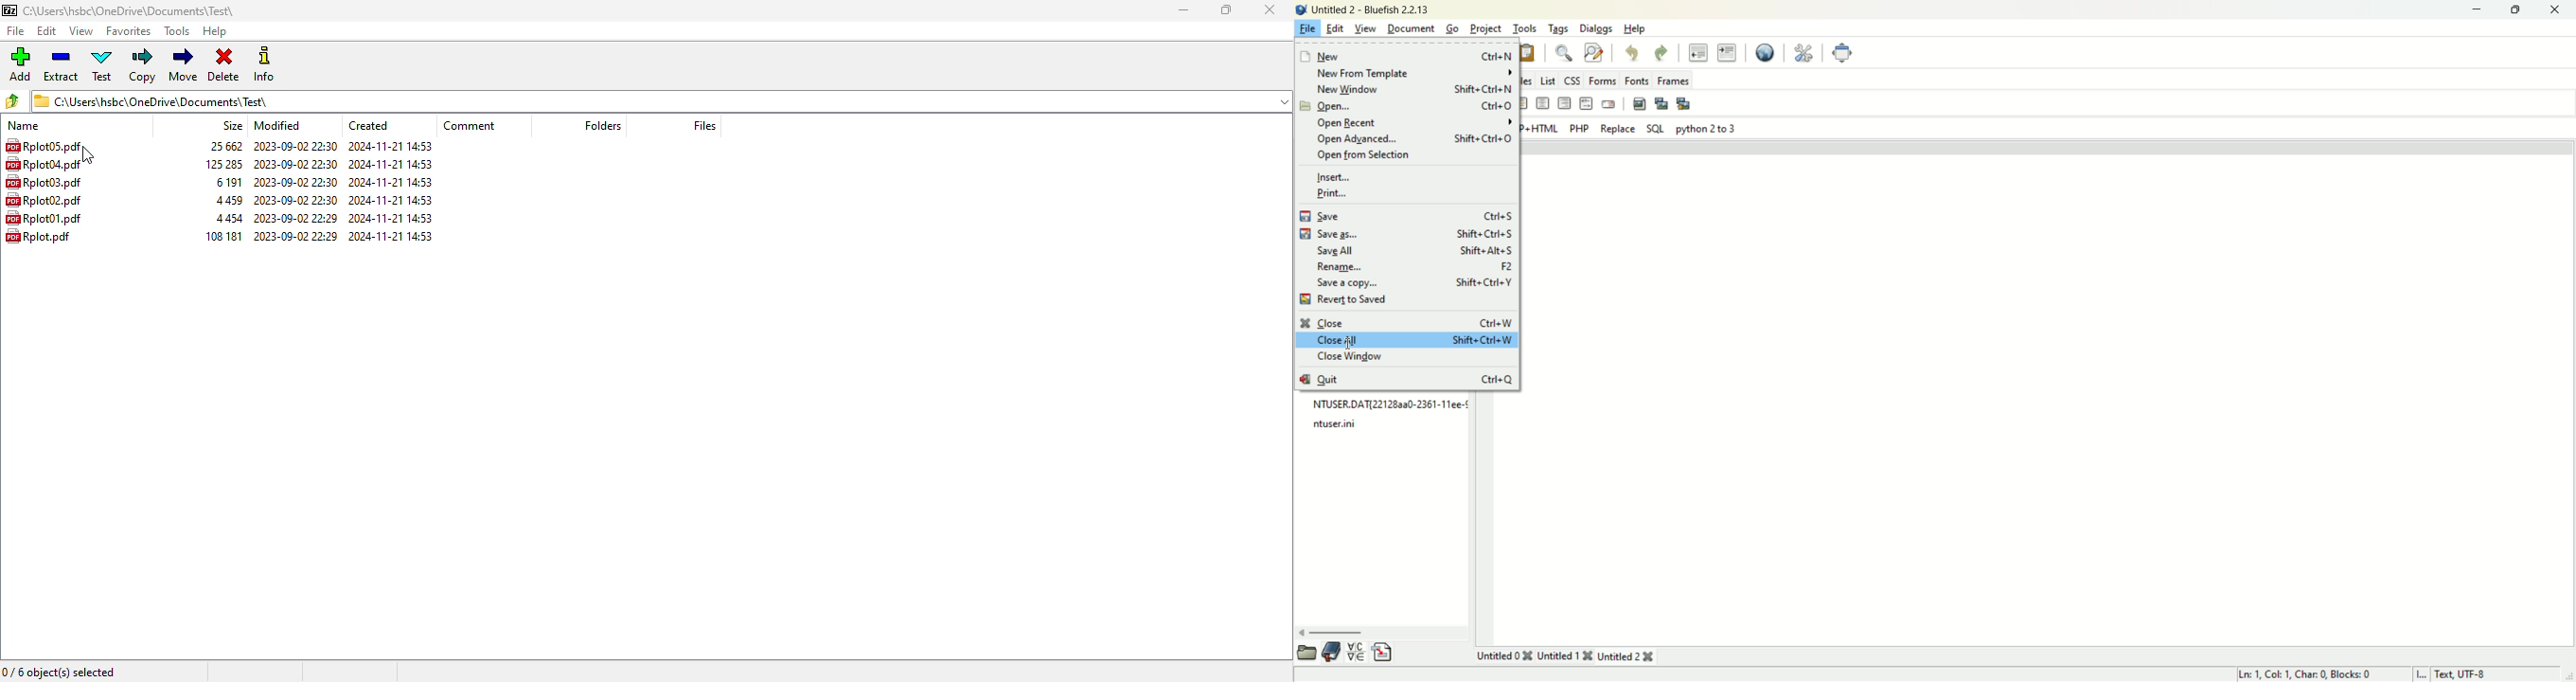 This screenshot has width=2576, height=700. I want to click on new window, so click(1412, 89).